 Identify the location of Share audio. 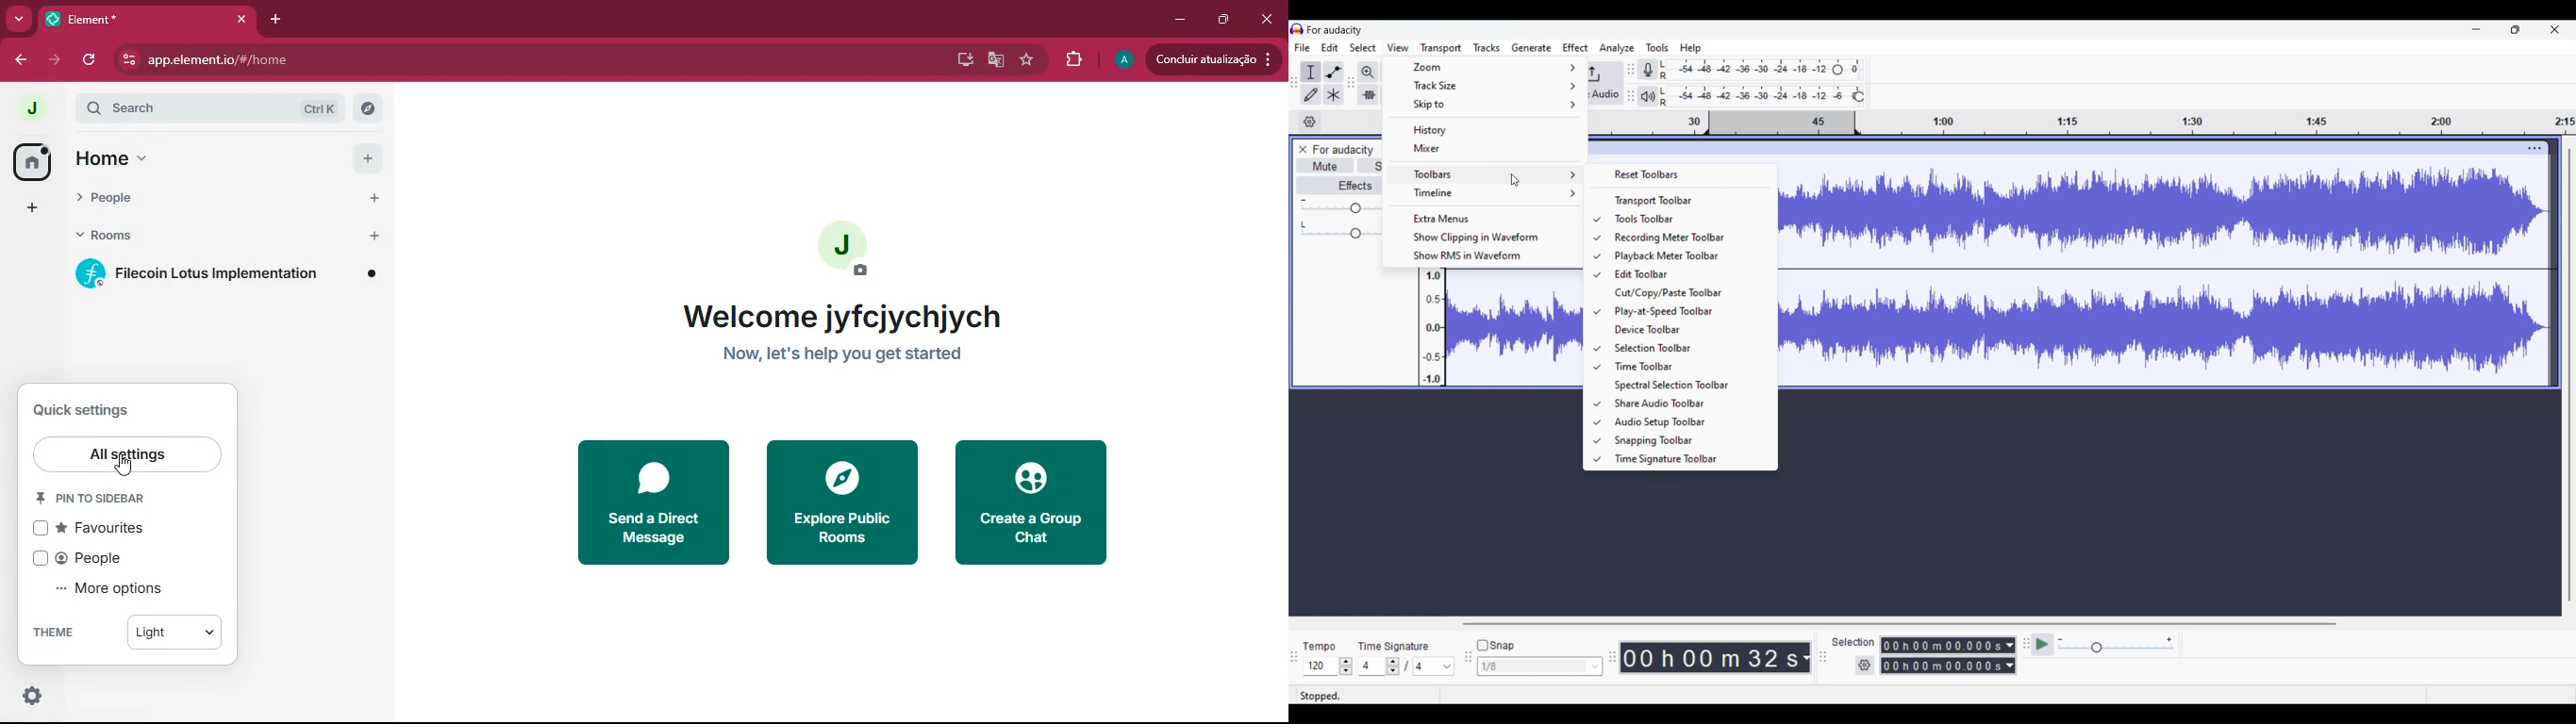
(1604, 83).